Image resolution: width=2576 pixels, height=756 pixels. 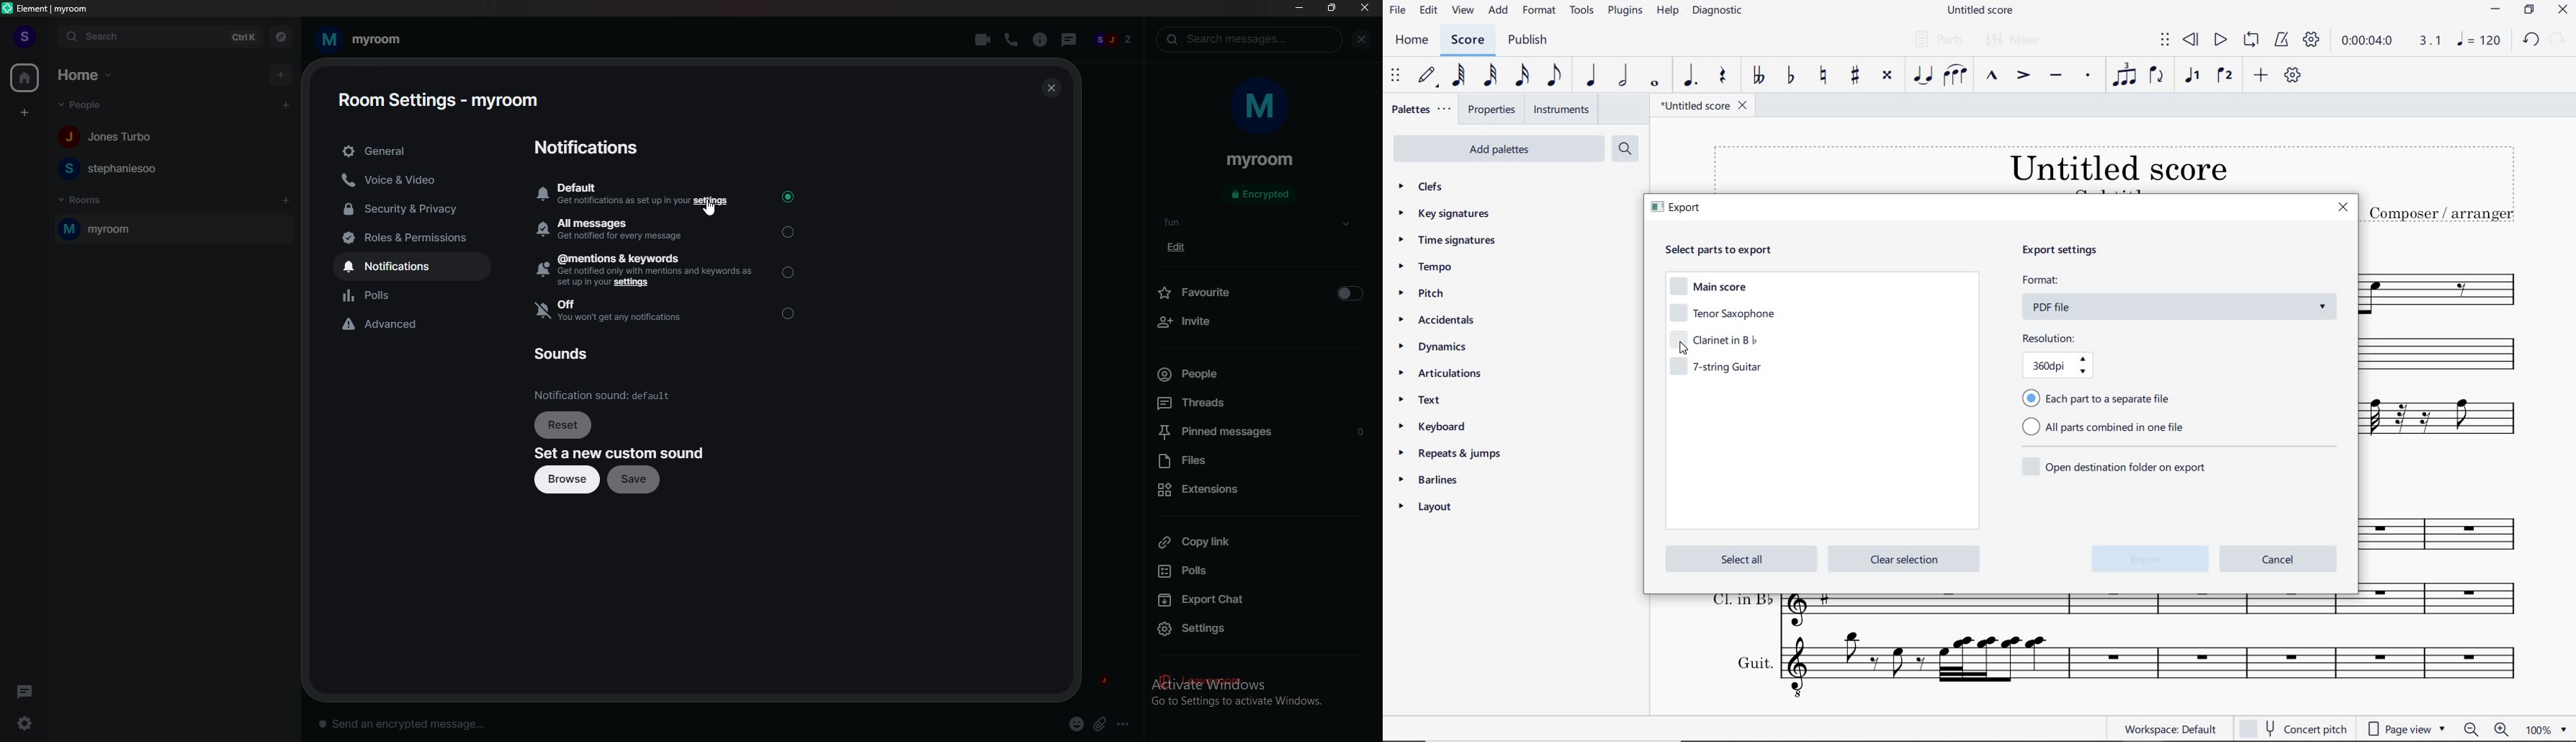 I want to click on add room, so click(x=287, y=200).